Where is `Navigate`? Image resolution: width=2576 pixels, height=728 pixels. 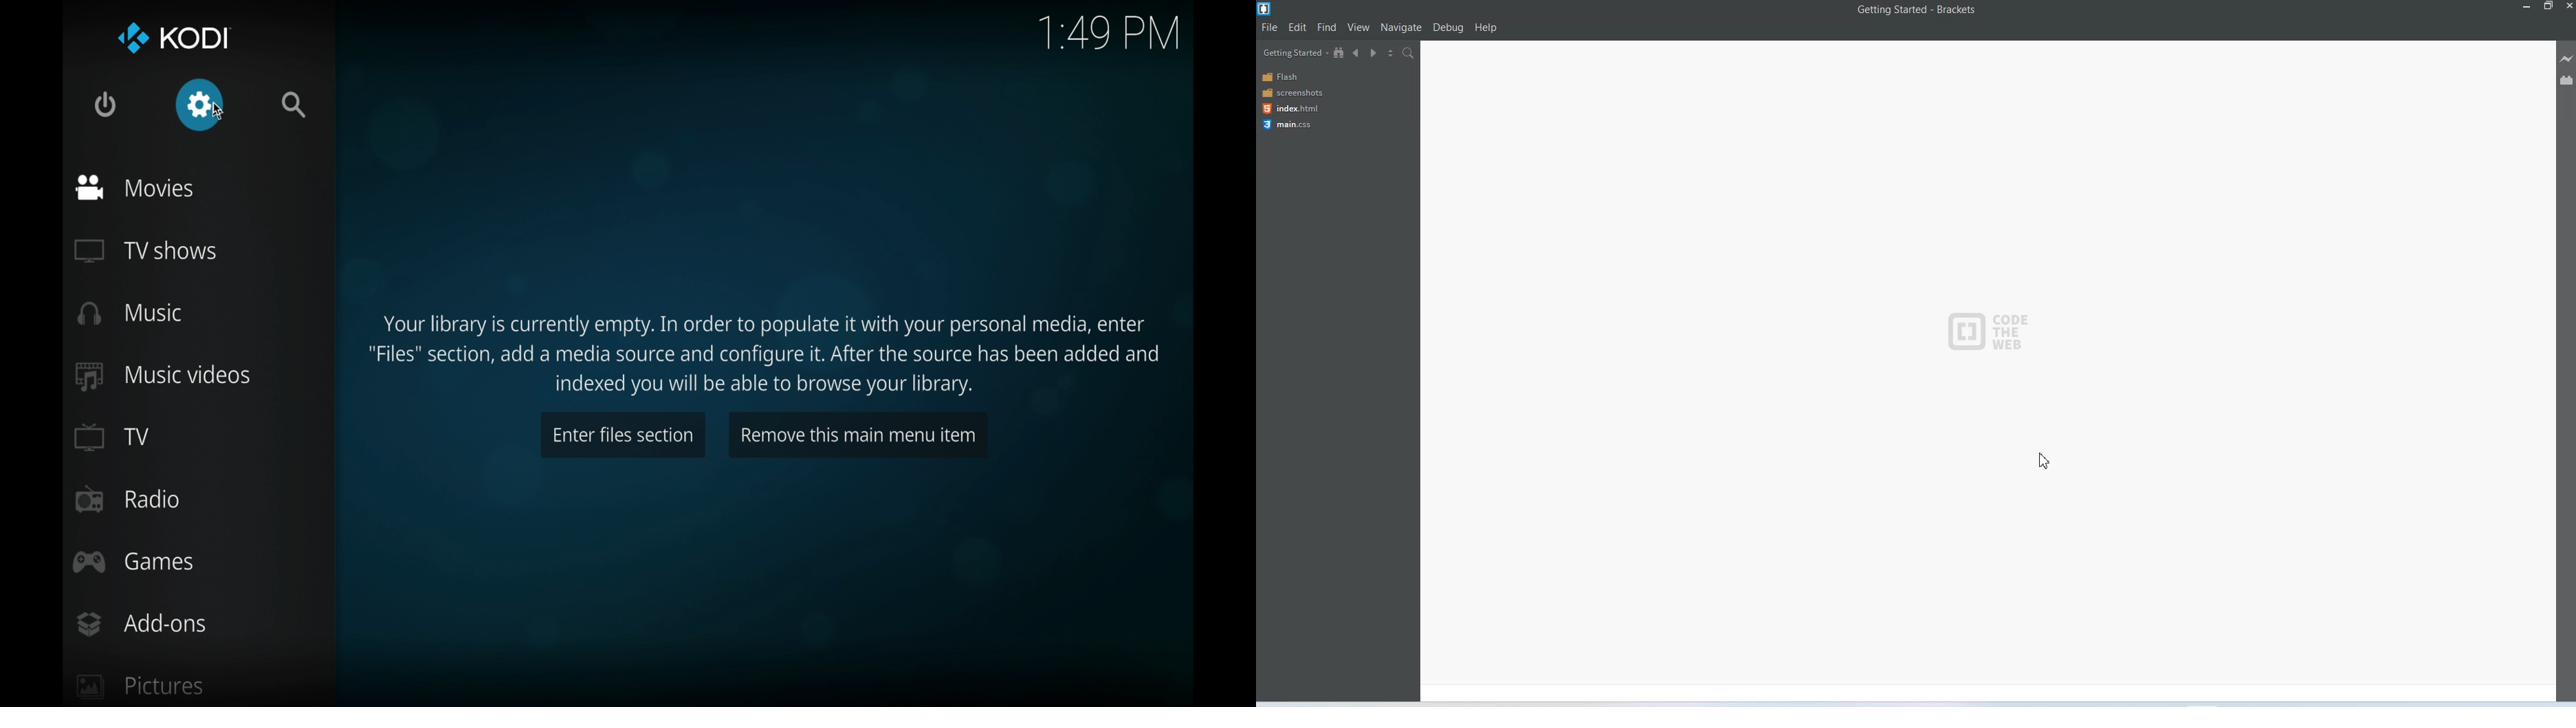 Navigate is located at coordinates (1401, 28).